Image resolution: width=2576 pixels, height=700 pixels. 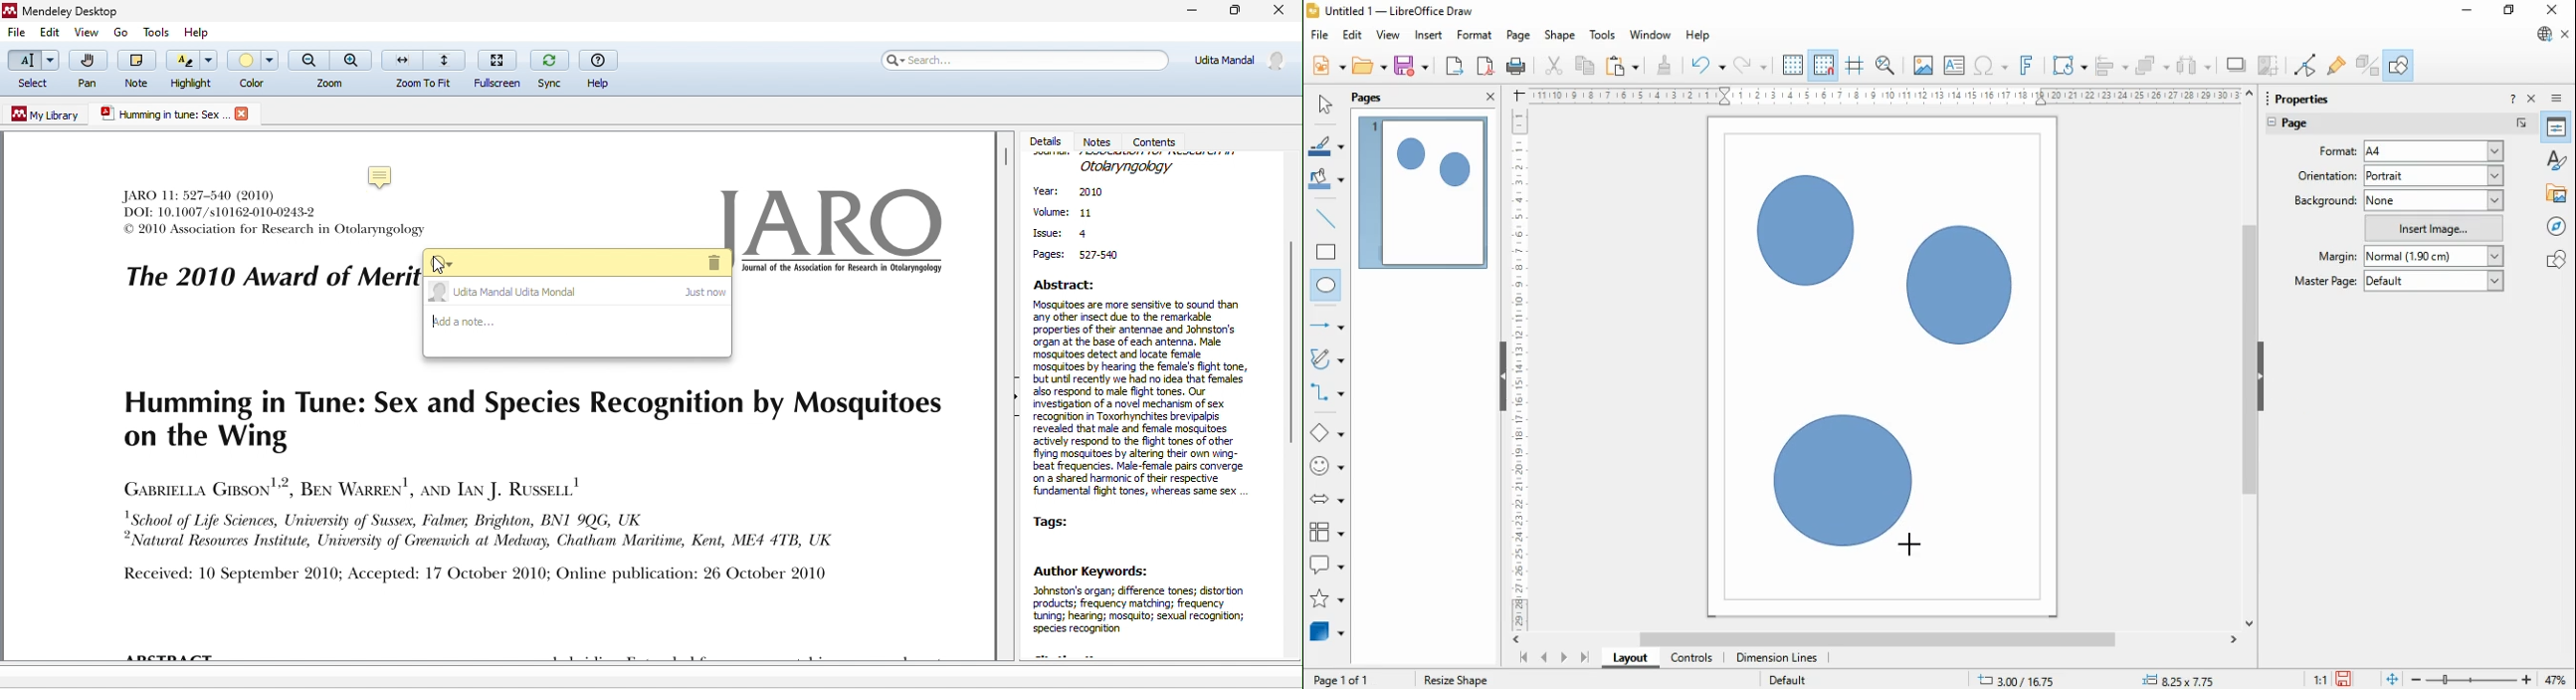 What do you see at coordinates (2339, 150) in the screenshot?
I see `page format` at bounding box center [2339, 150].